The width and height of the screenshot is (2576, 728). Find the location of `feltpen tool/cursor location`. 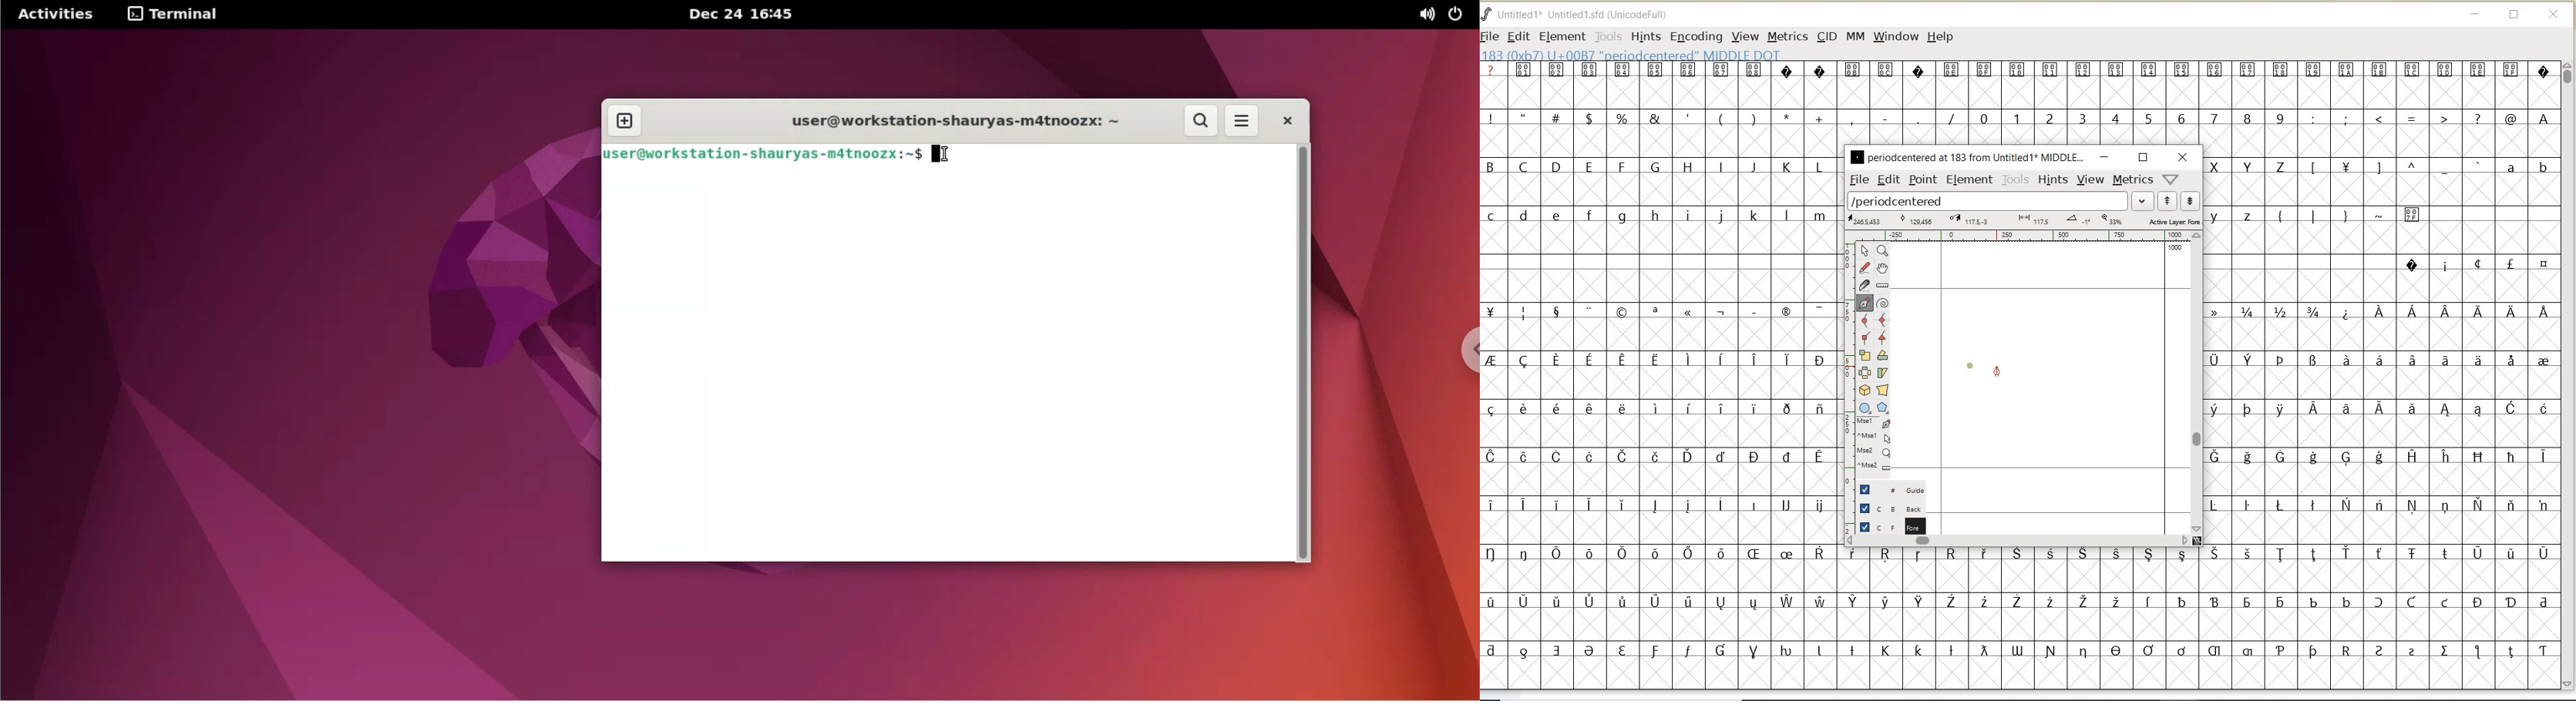

feltpen tool/cursor location is located at coordinates (1997, 373).